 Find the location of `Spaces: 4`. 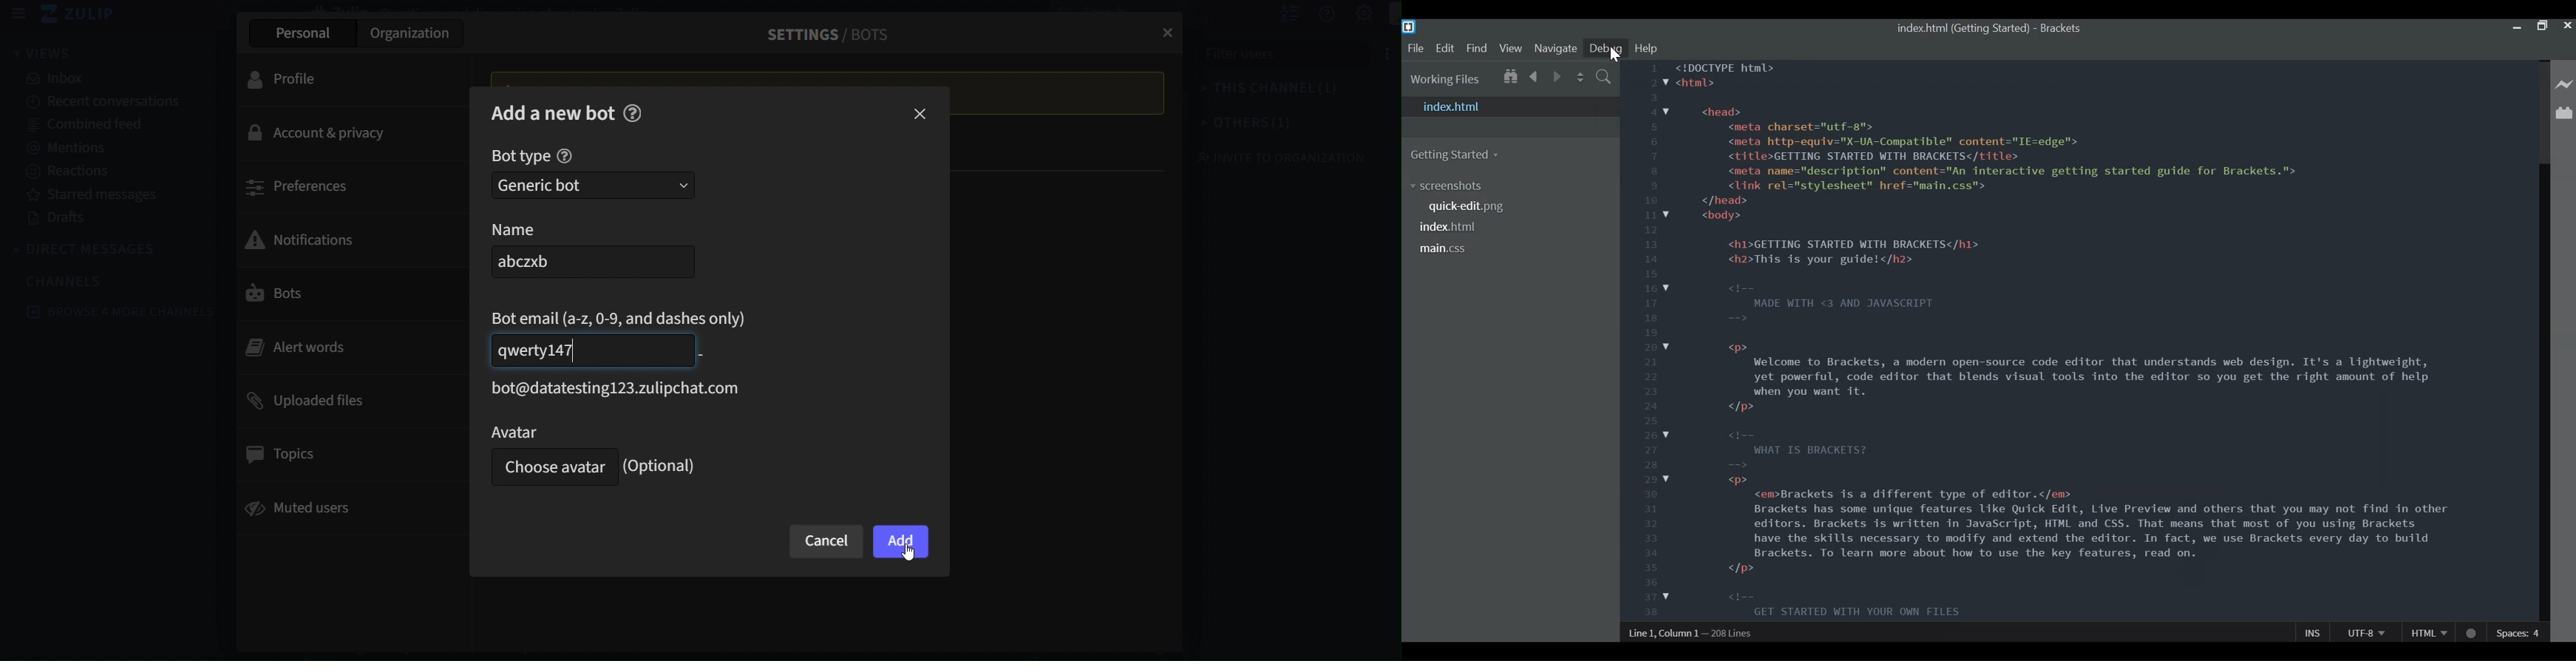

Spaces: 4 is located at coordinates (2519, 632).